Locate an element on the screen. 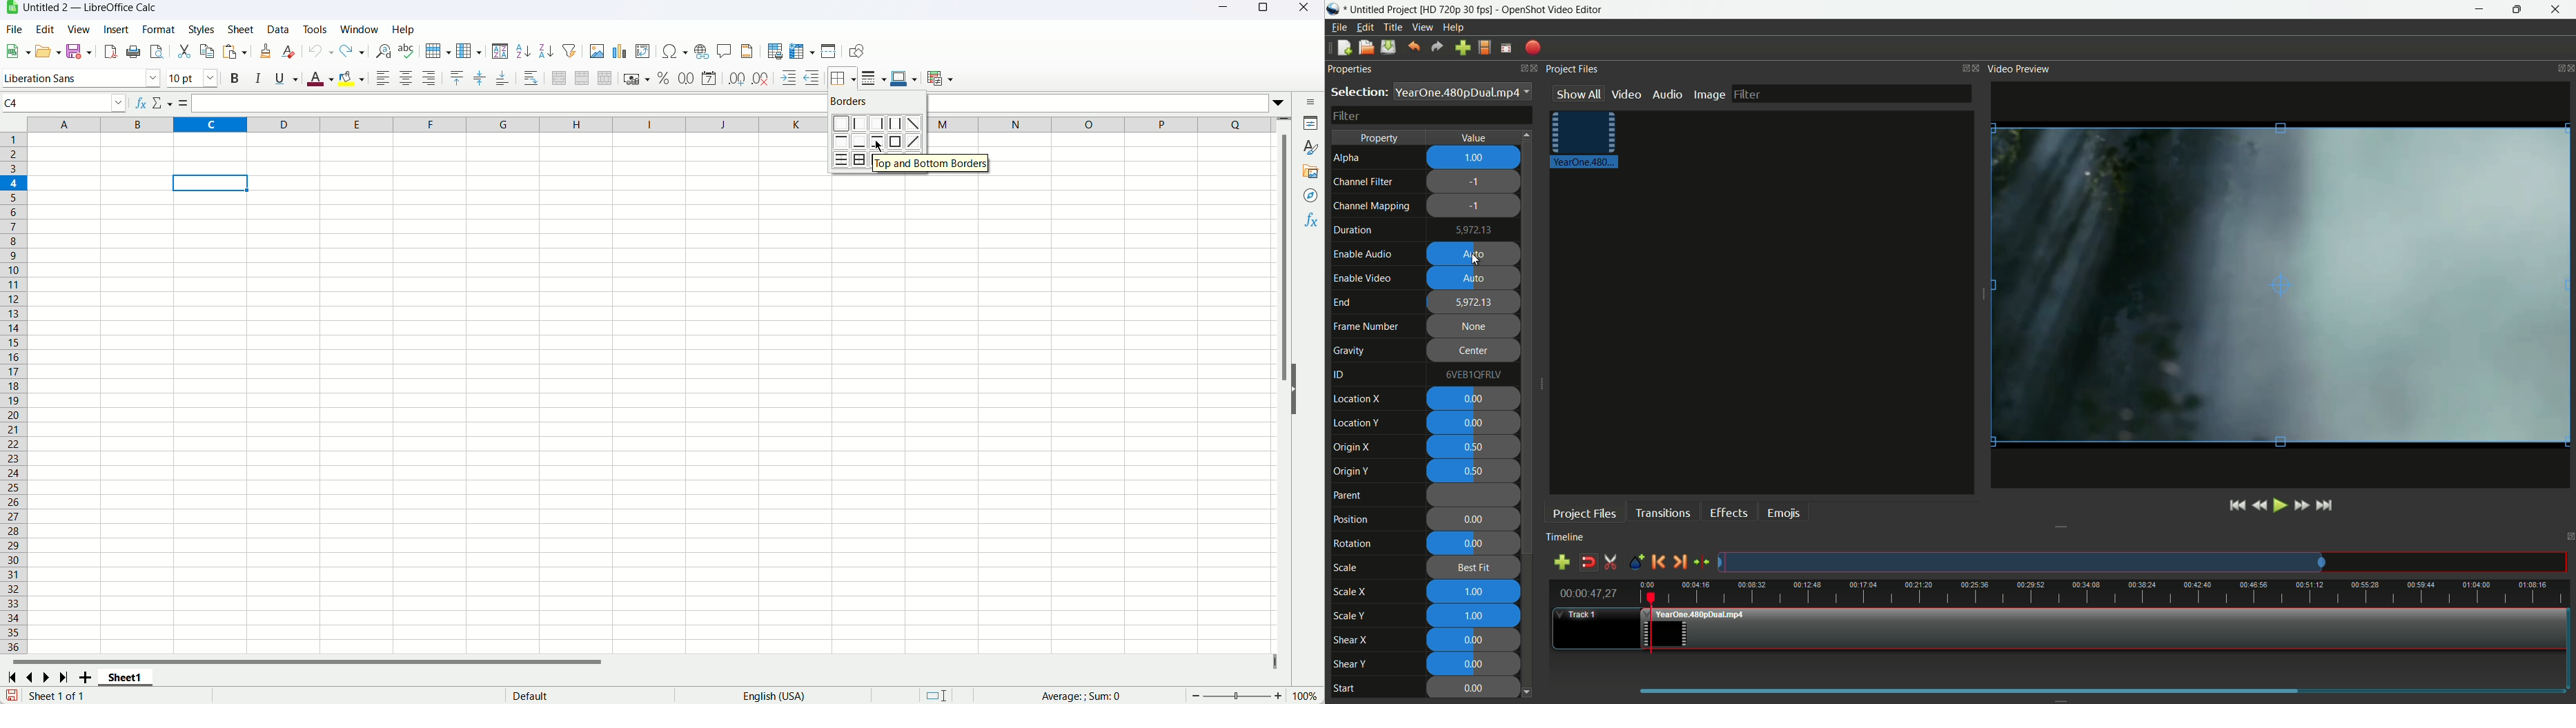  Copy is located at coordinates (207, 52).